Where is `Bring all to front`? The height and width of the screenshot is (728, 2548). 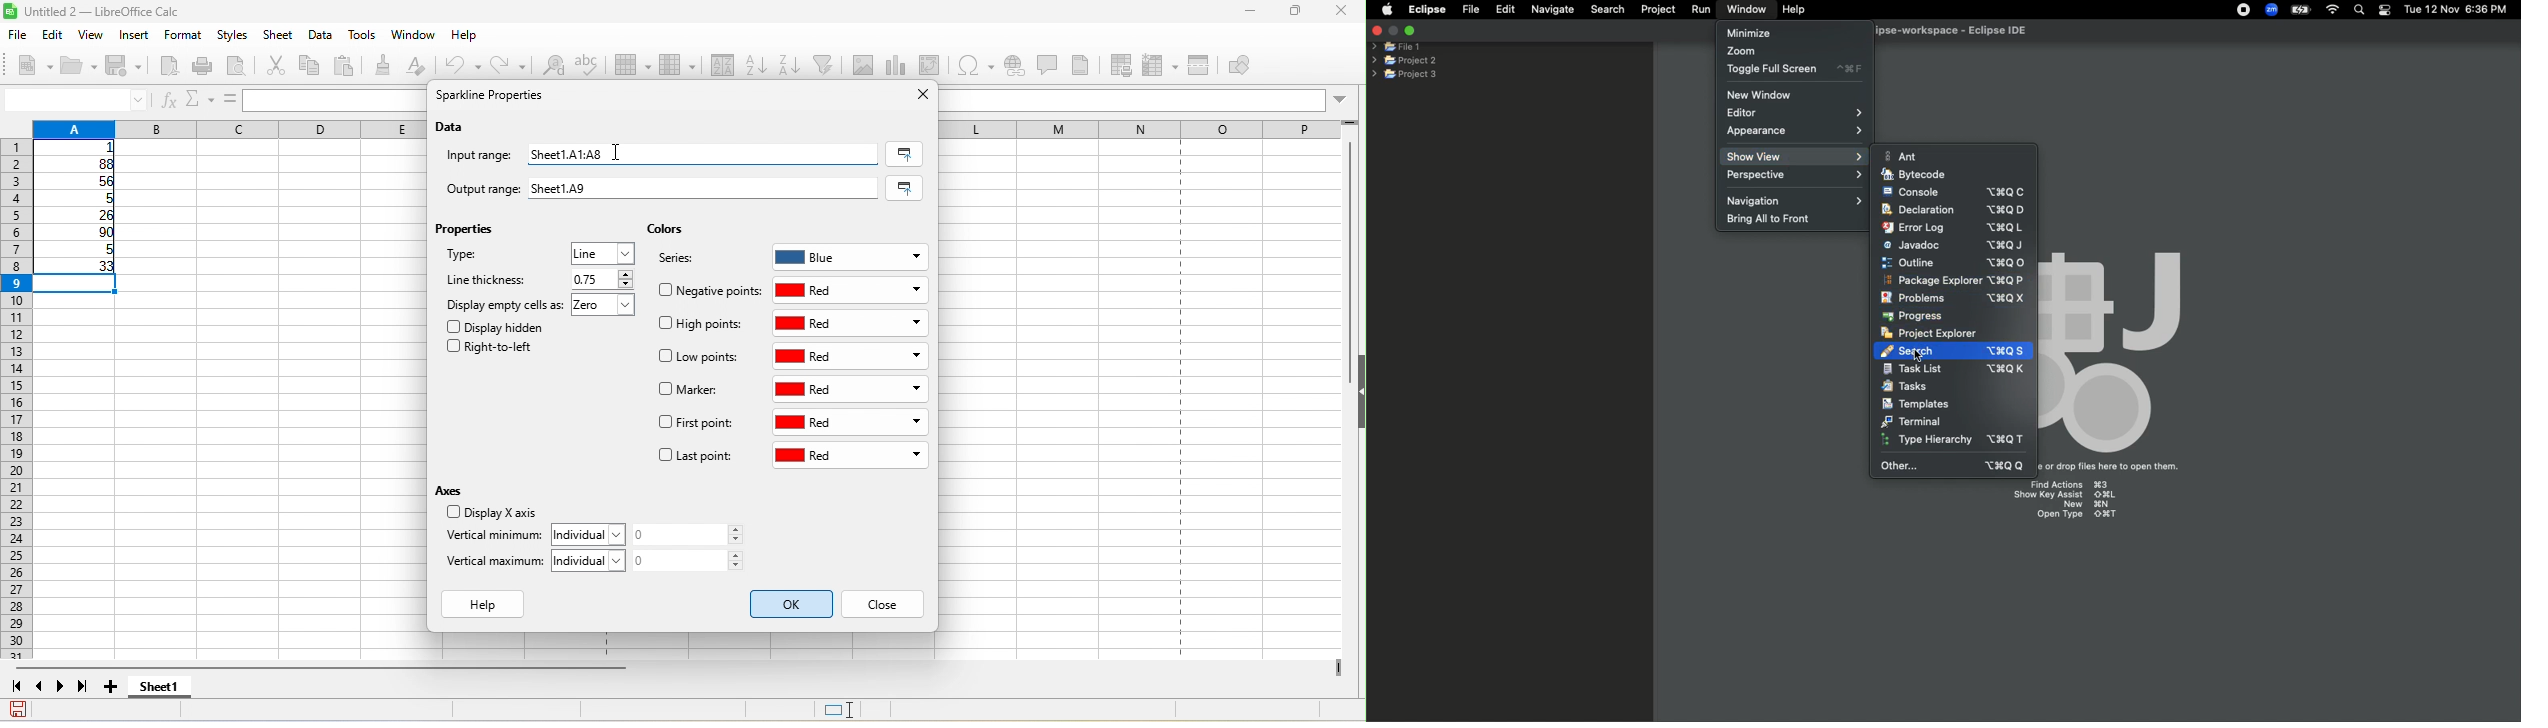
Bring all to front is located at coordinates (1776, 220).